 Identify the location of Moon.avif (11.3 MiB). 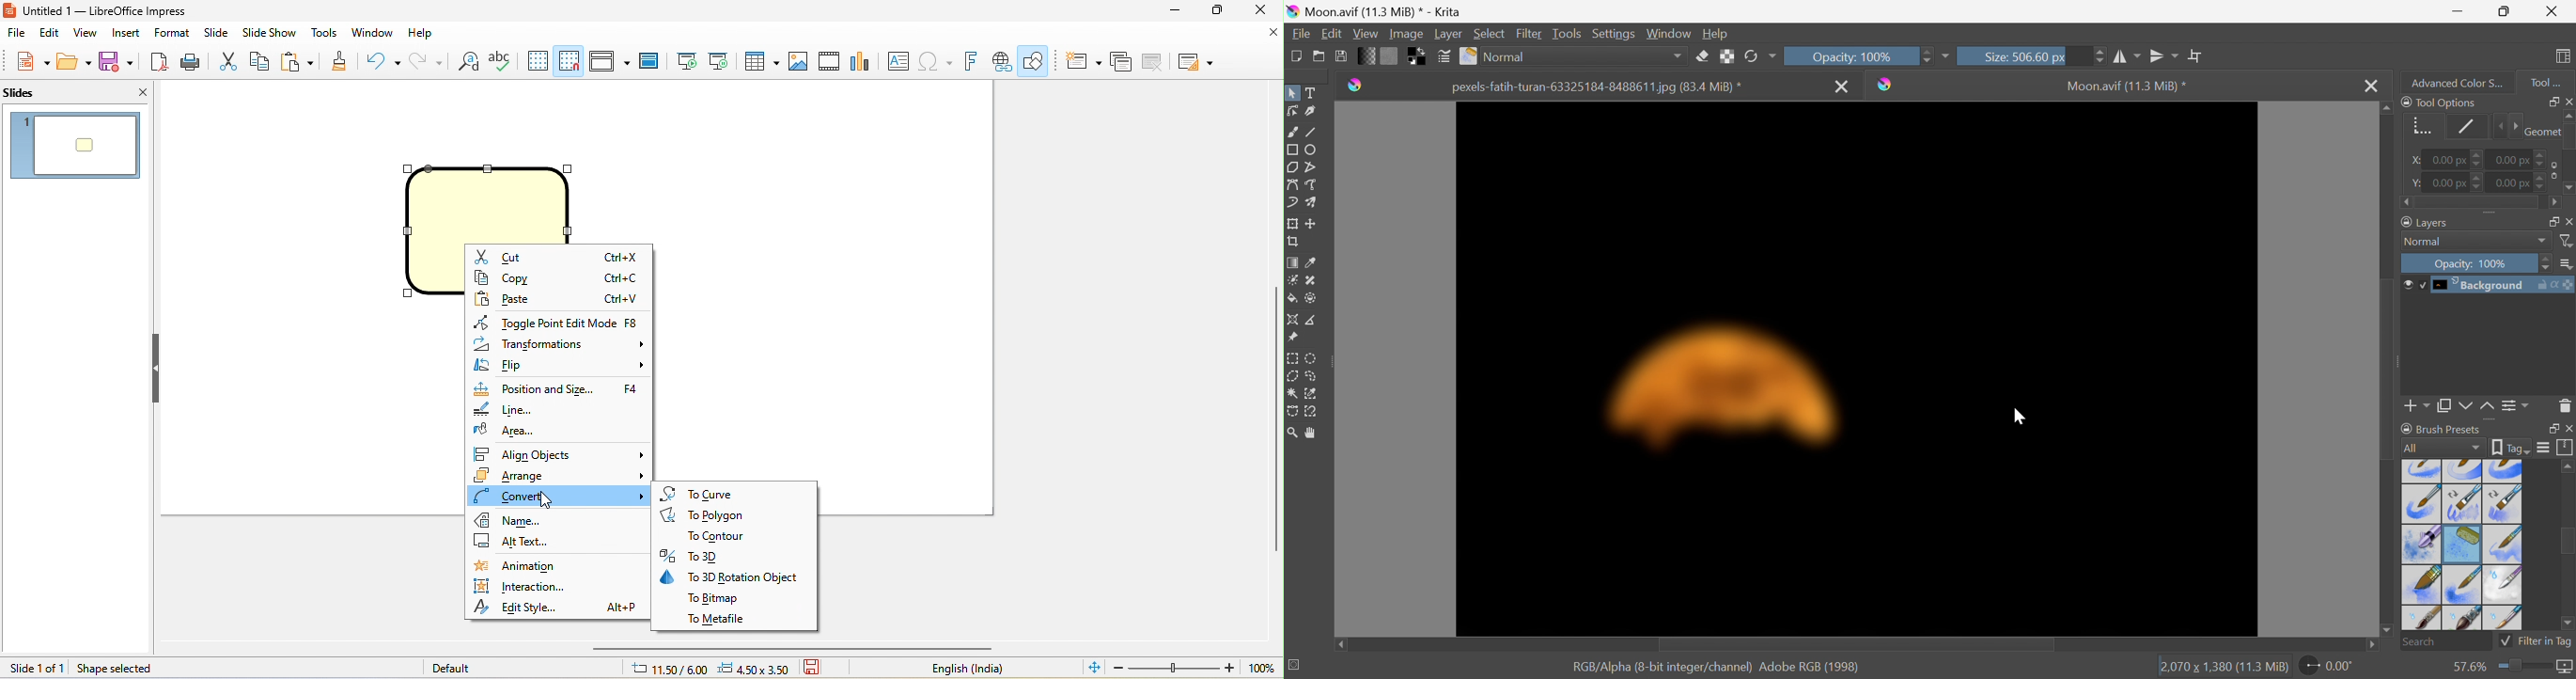
(2127, 88).